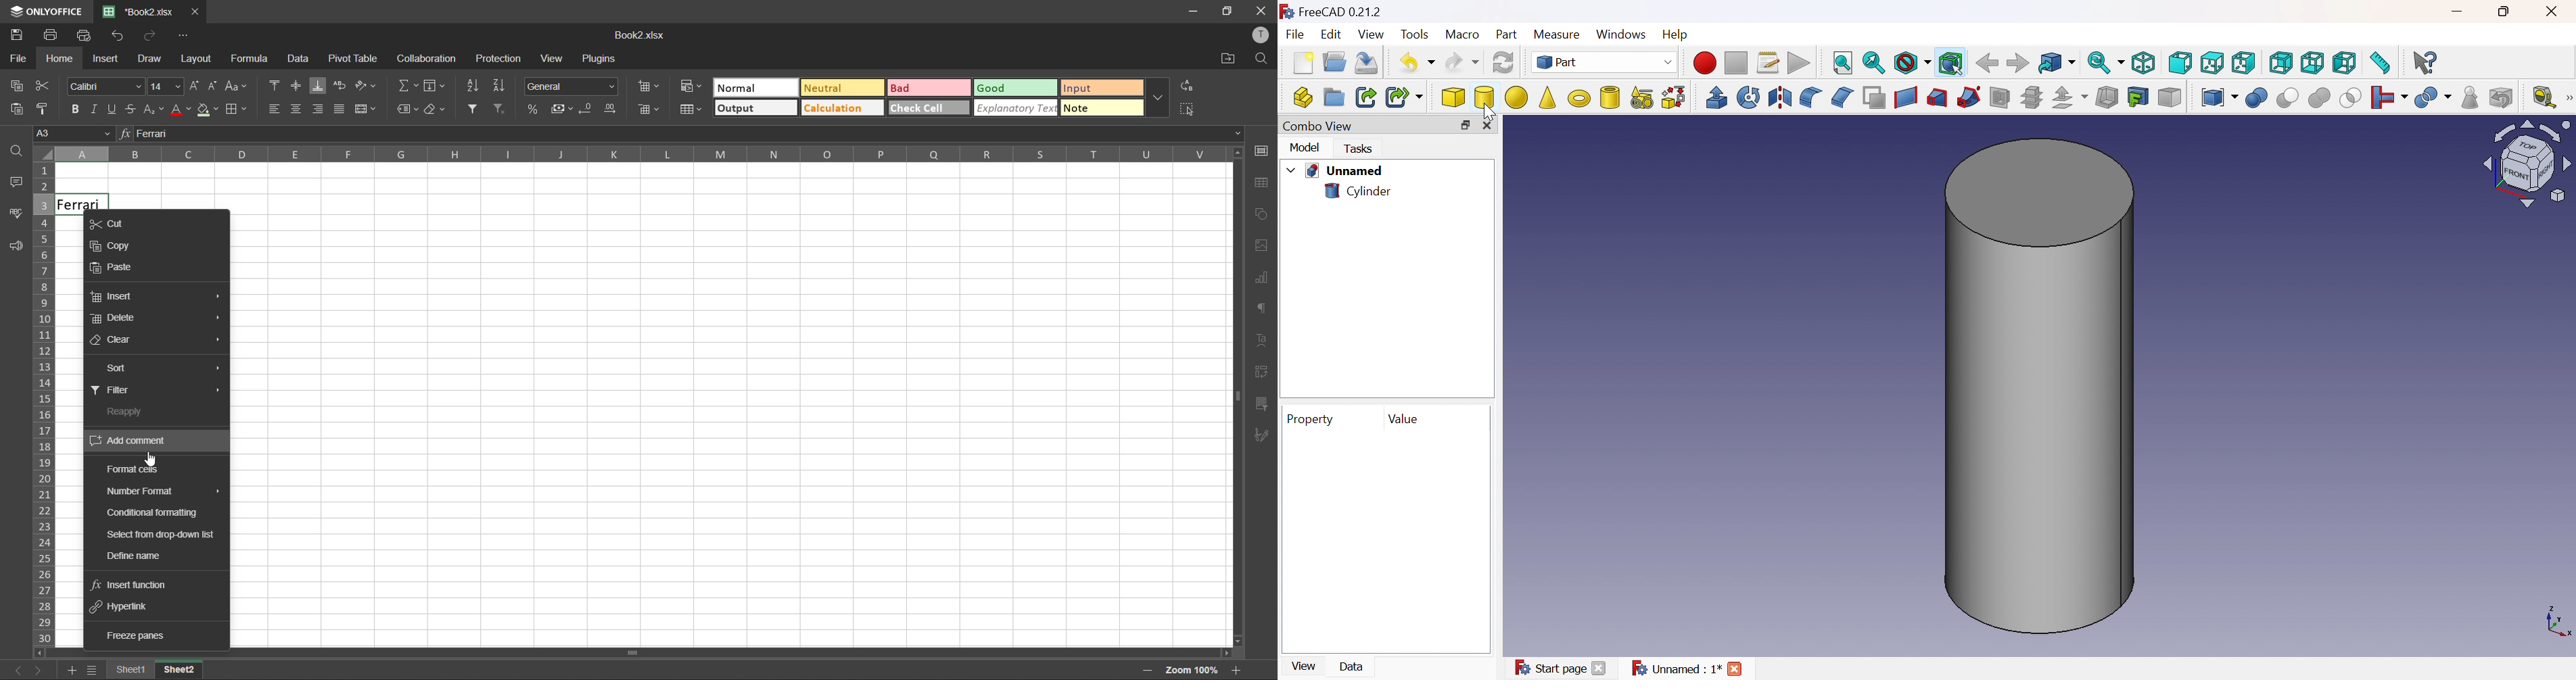  Describe the element at coordinates (1264, 34) in the screenshot. I see `profile` at that location.